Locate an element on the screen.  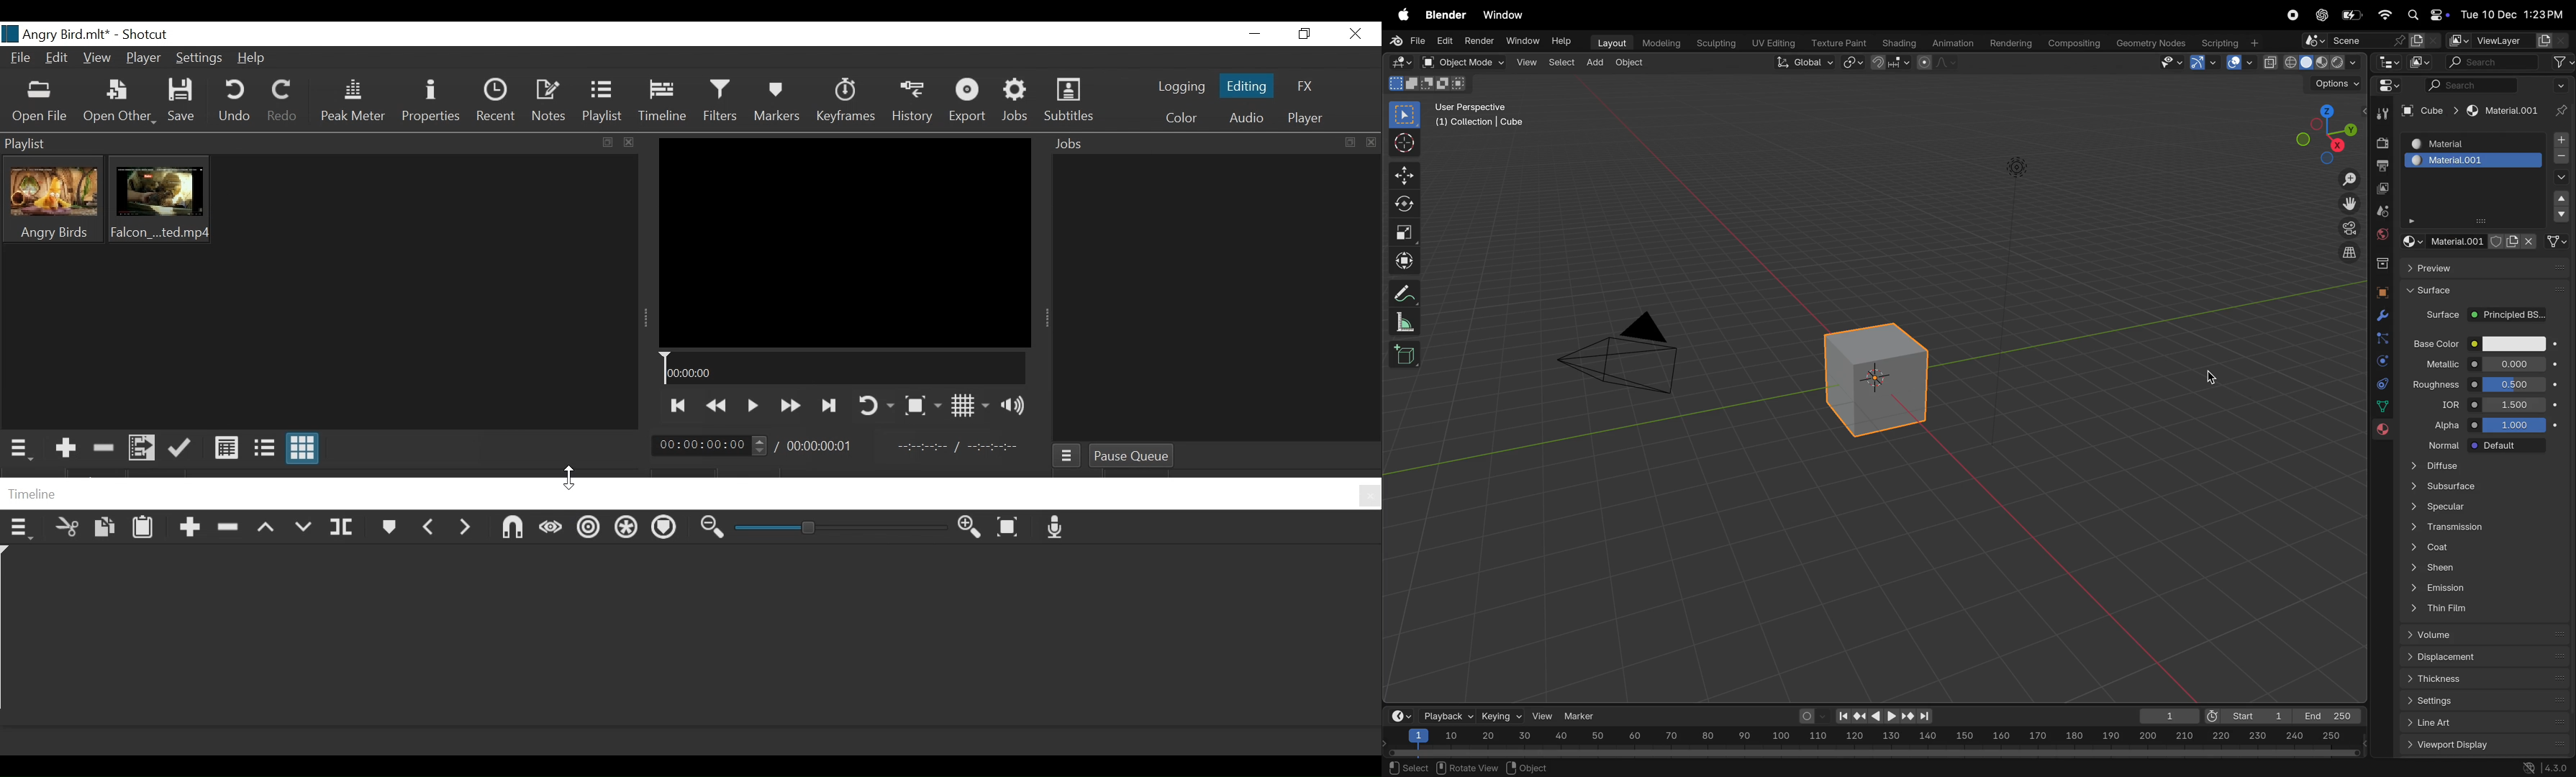
Close is located at coordinates (1354, 33).